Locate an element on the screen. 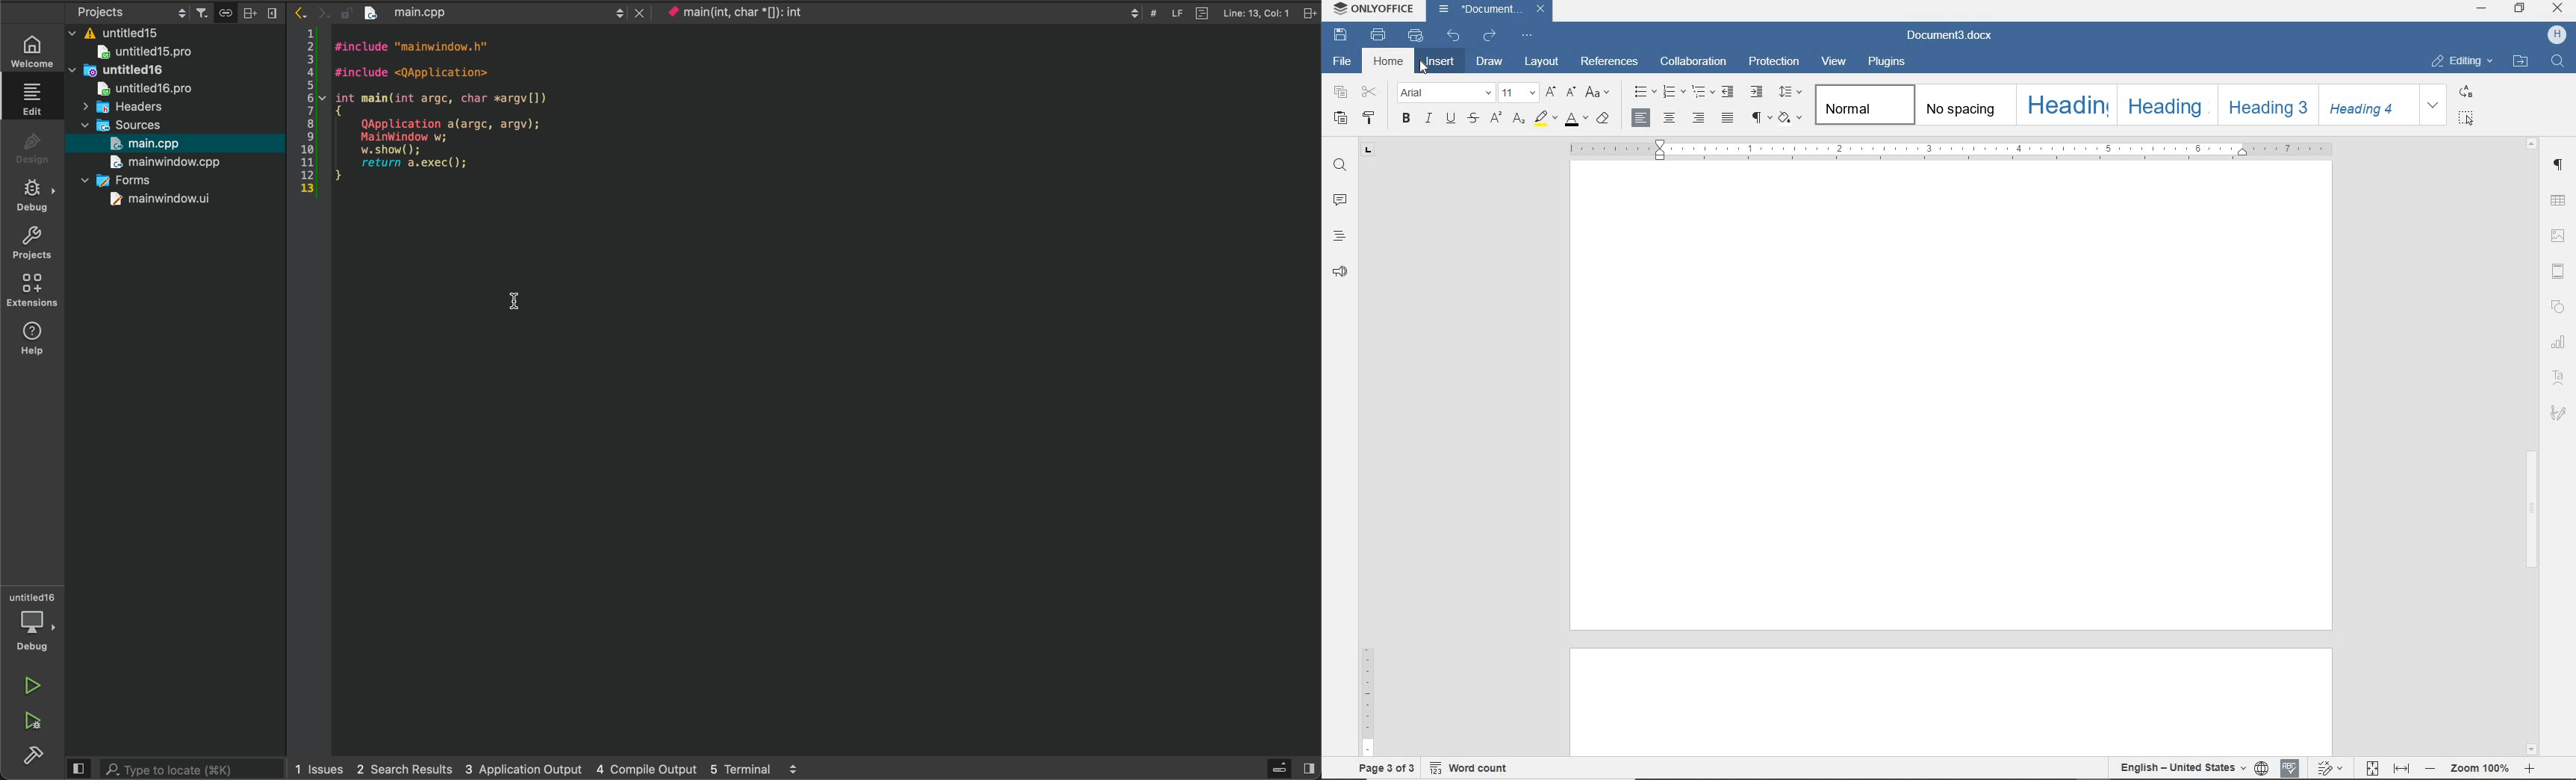 The width and height of the screenshot is (2576, 784). current context is located at coordinates (734, 13).